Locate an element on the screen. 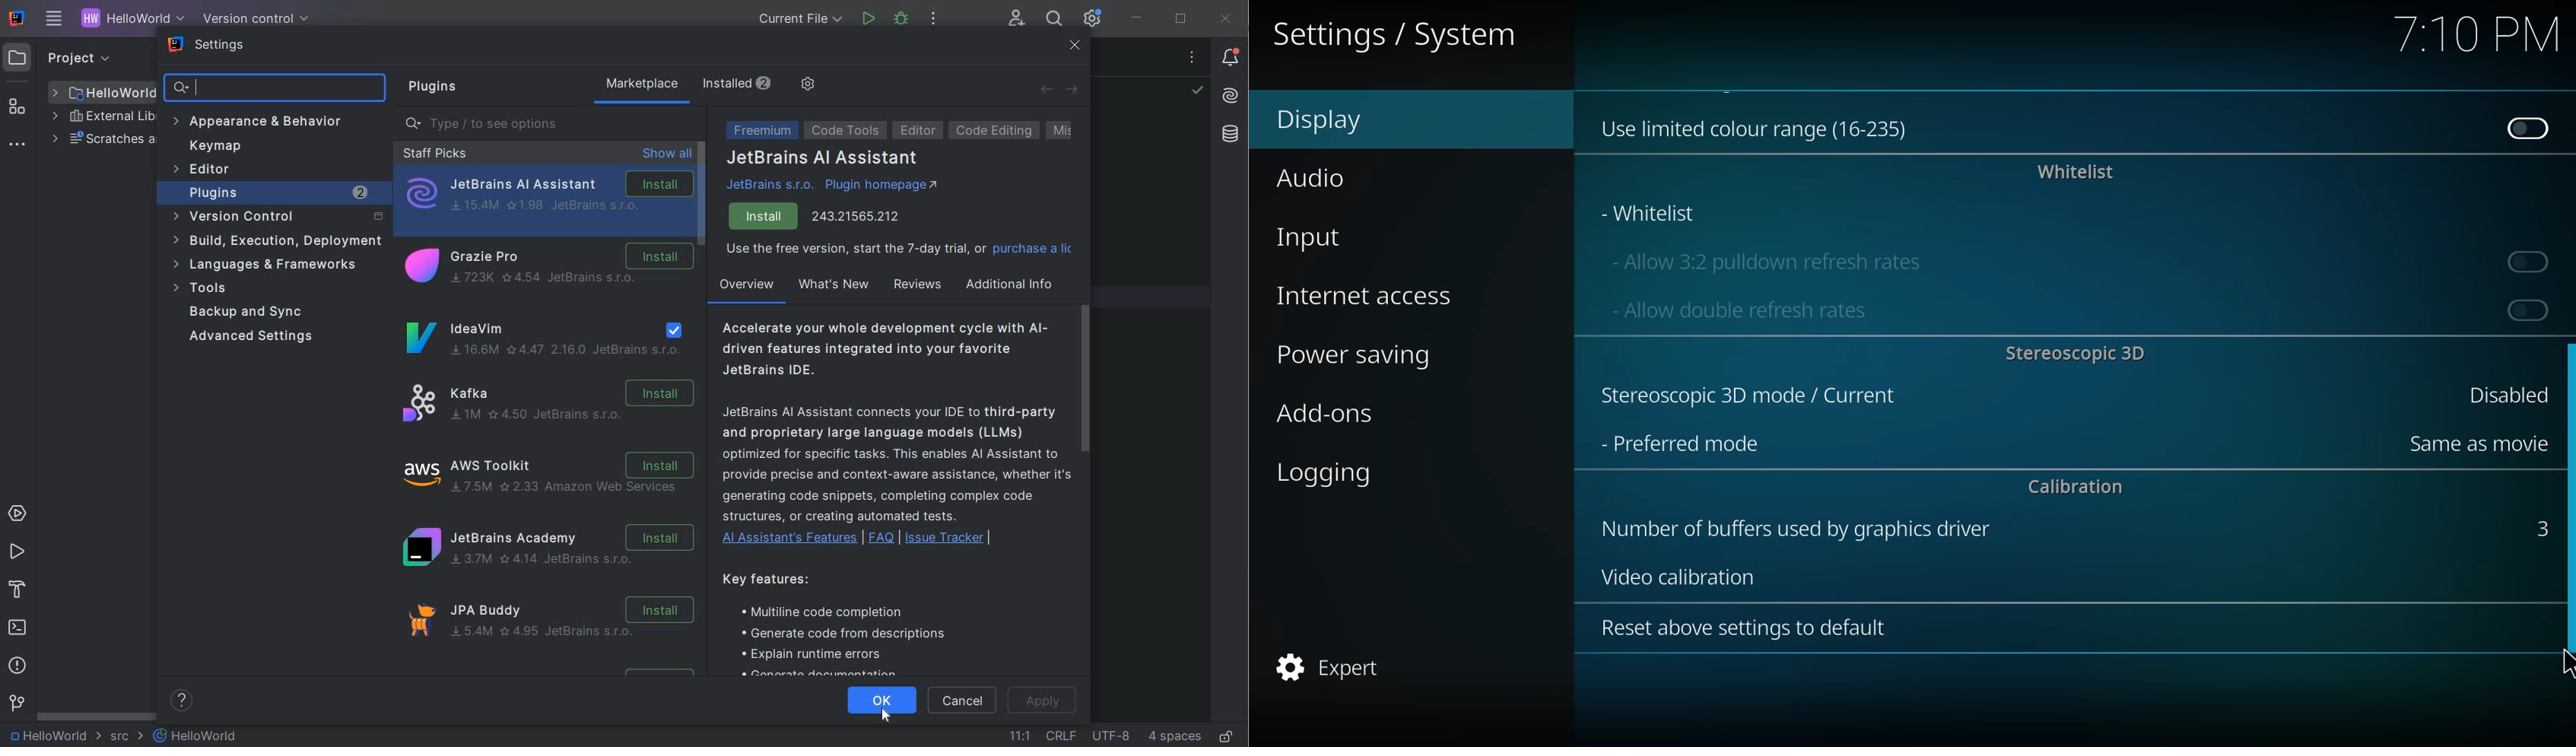 This screenshot has height=756, width=2576. cursor is located at coordinates (2567, 659).